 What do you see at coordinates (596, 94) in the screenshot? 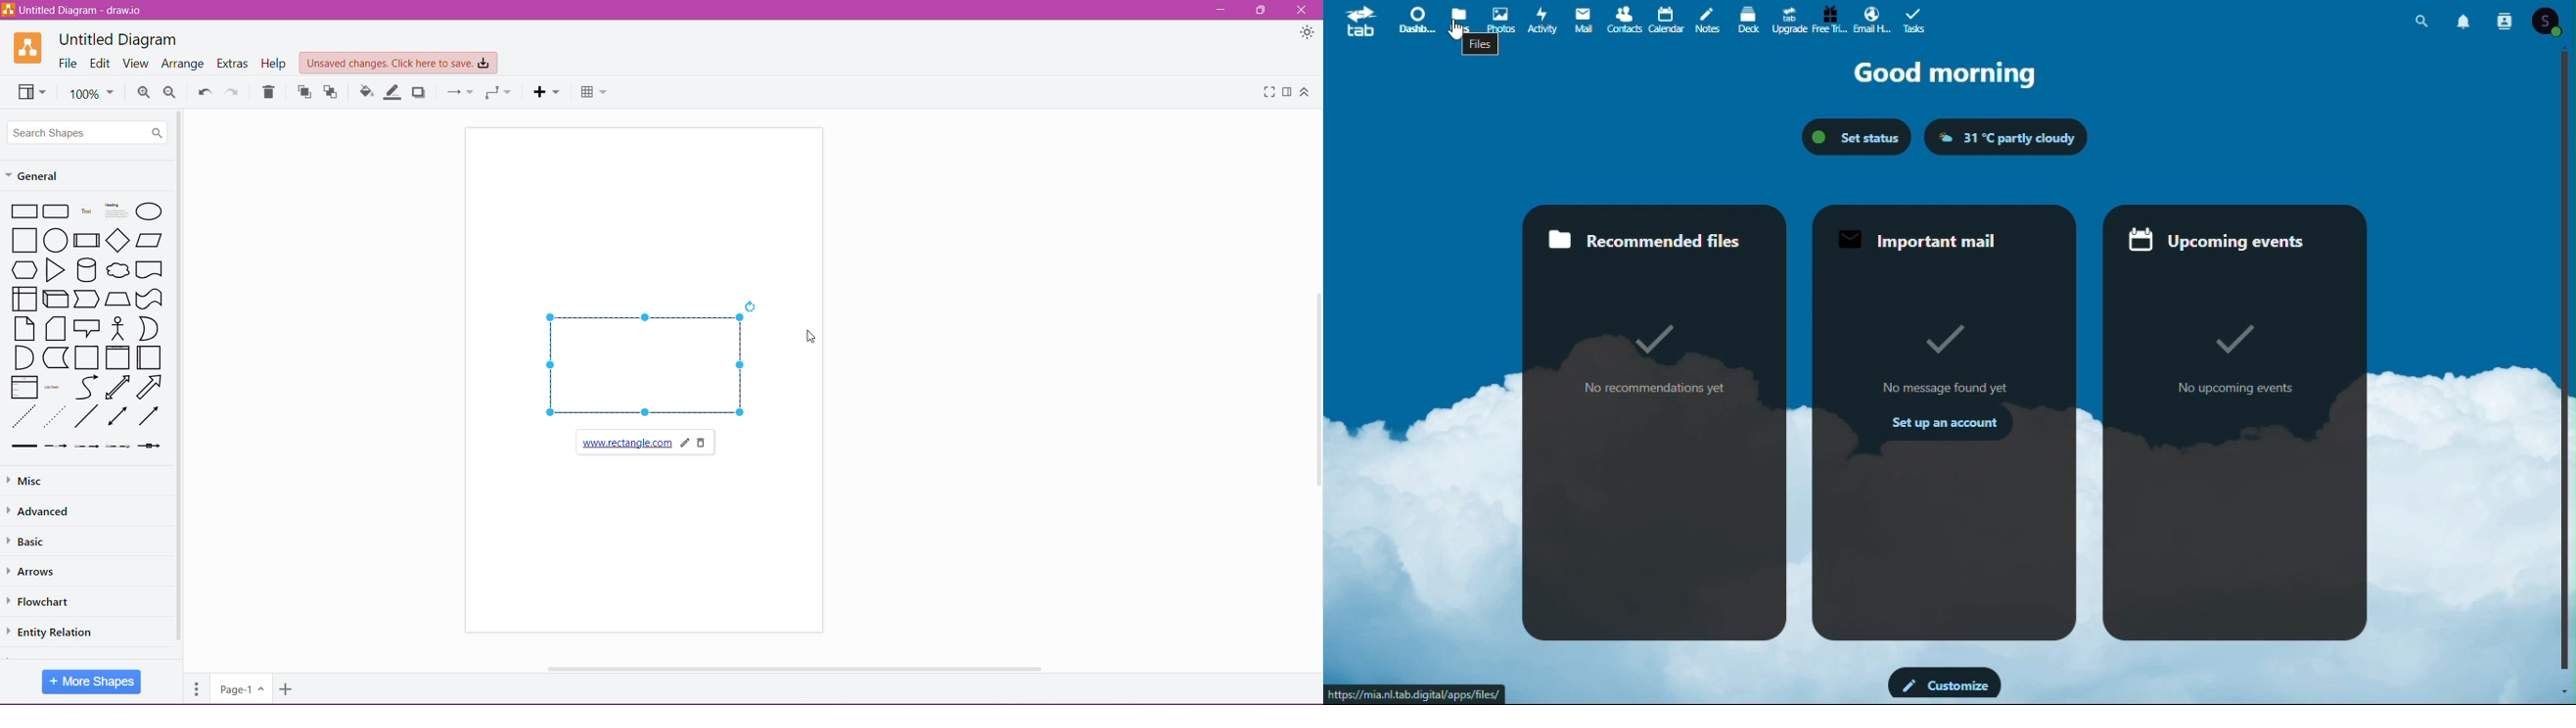
I see `Table` at bounding box center [596, 94].